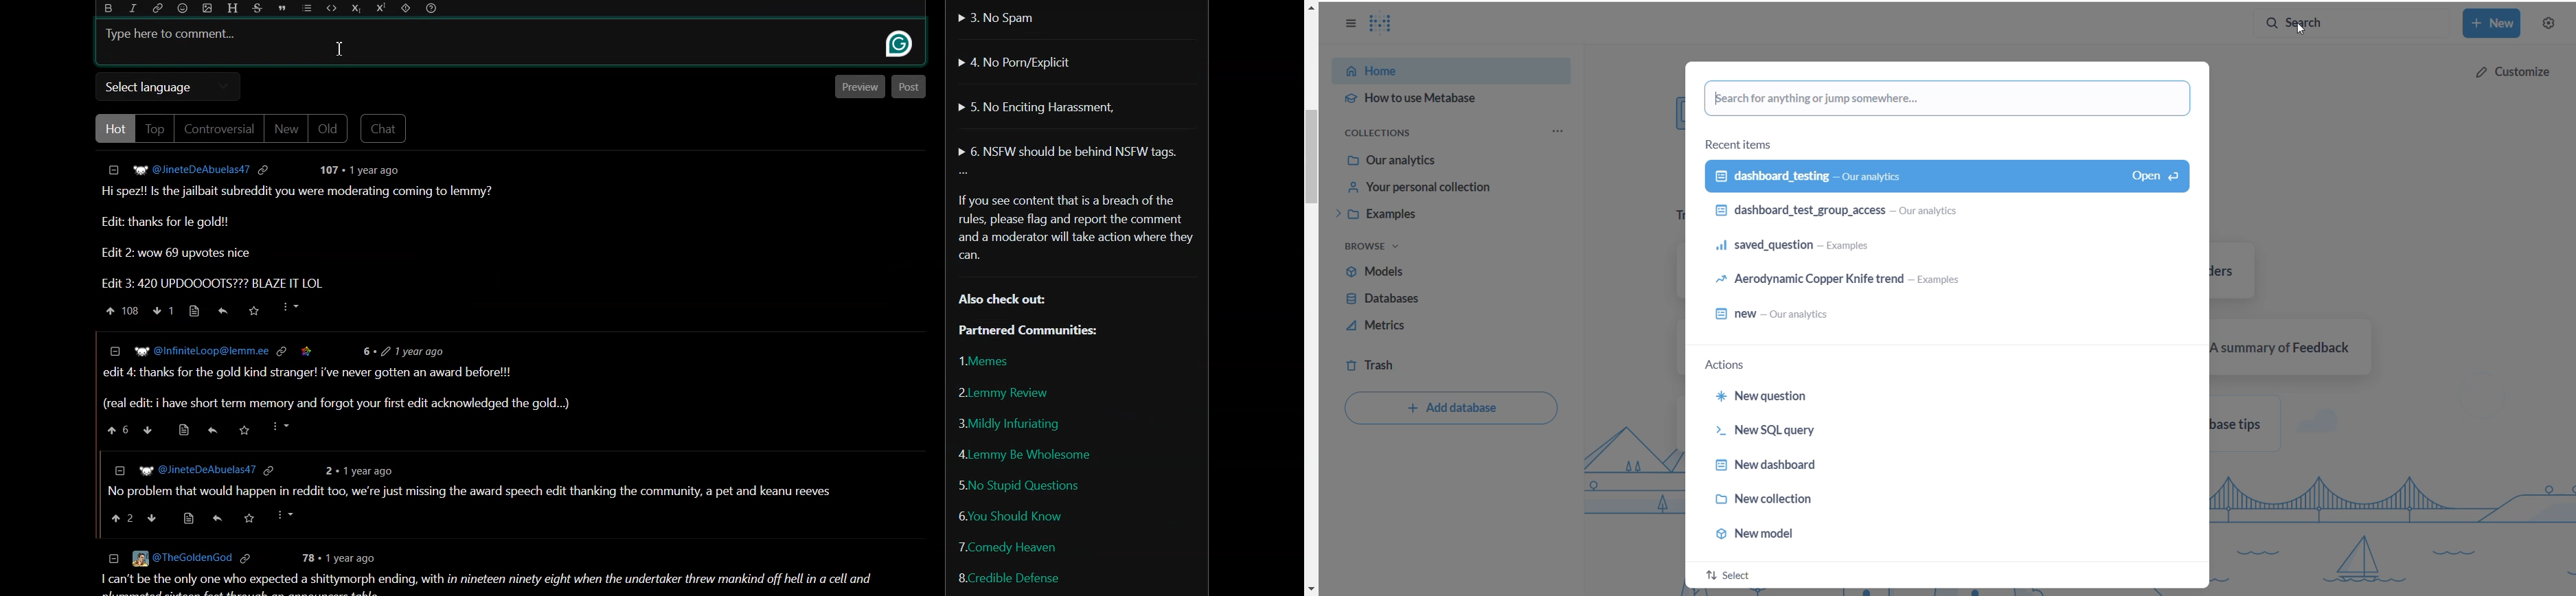 This screenshot has width=2576, height=616. I want to click on You Should Know, so click(1010, 514).